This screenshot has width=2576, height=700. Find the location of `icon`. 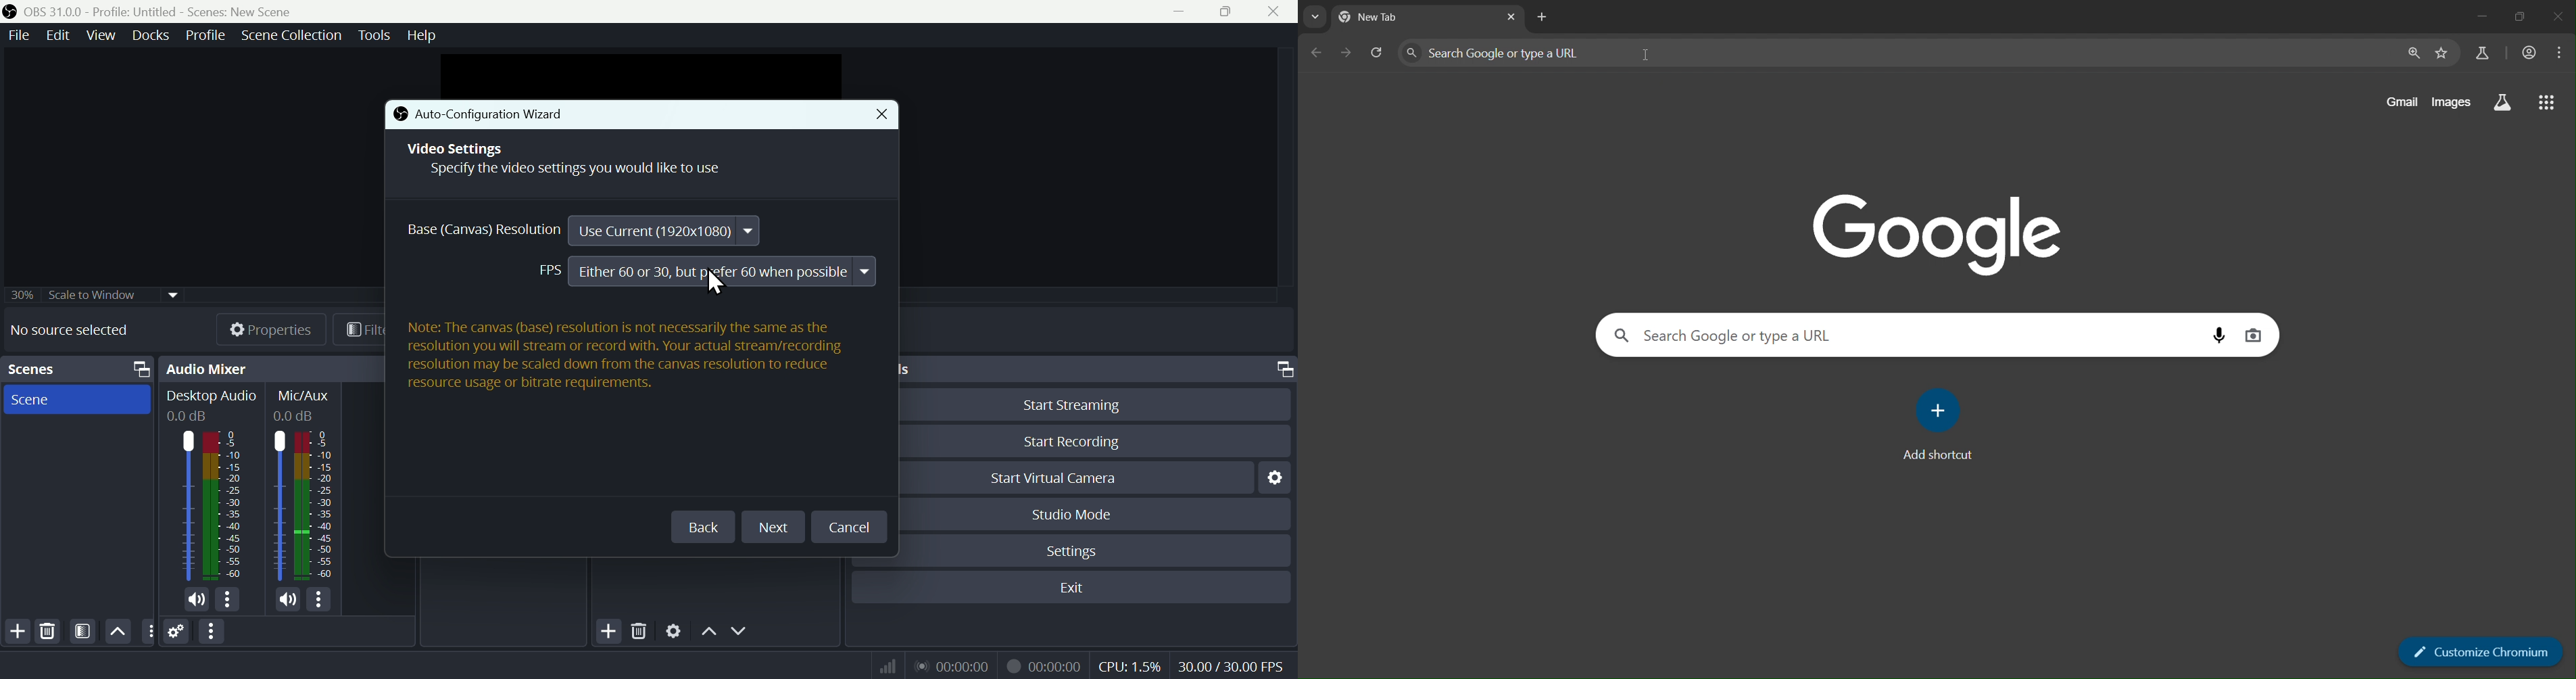

icon is located at coordinates (11, 12).